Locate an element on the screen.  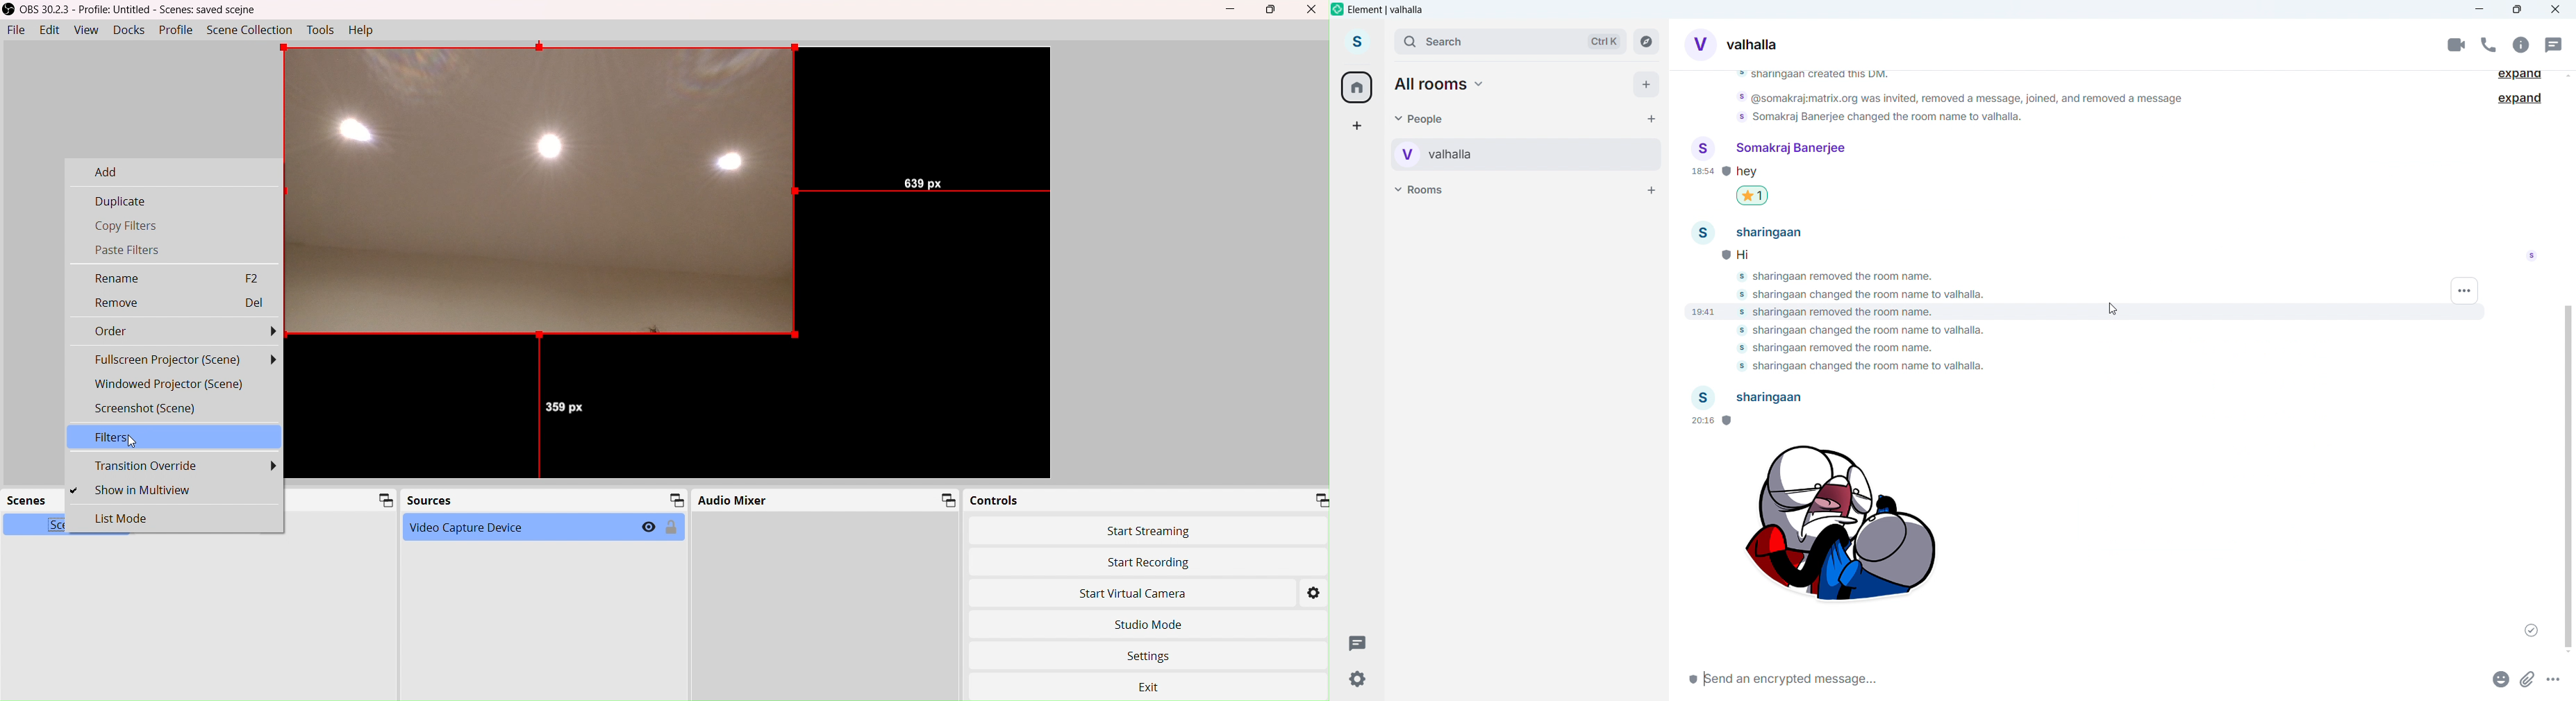
Sticker is located at coordinates (1839, 528).